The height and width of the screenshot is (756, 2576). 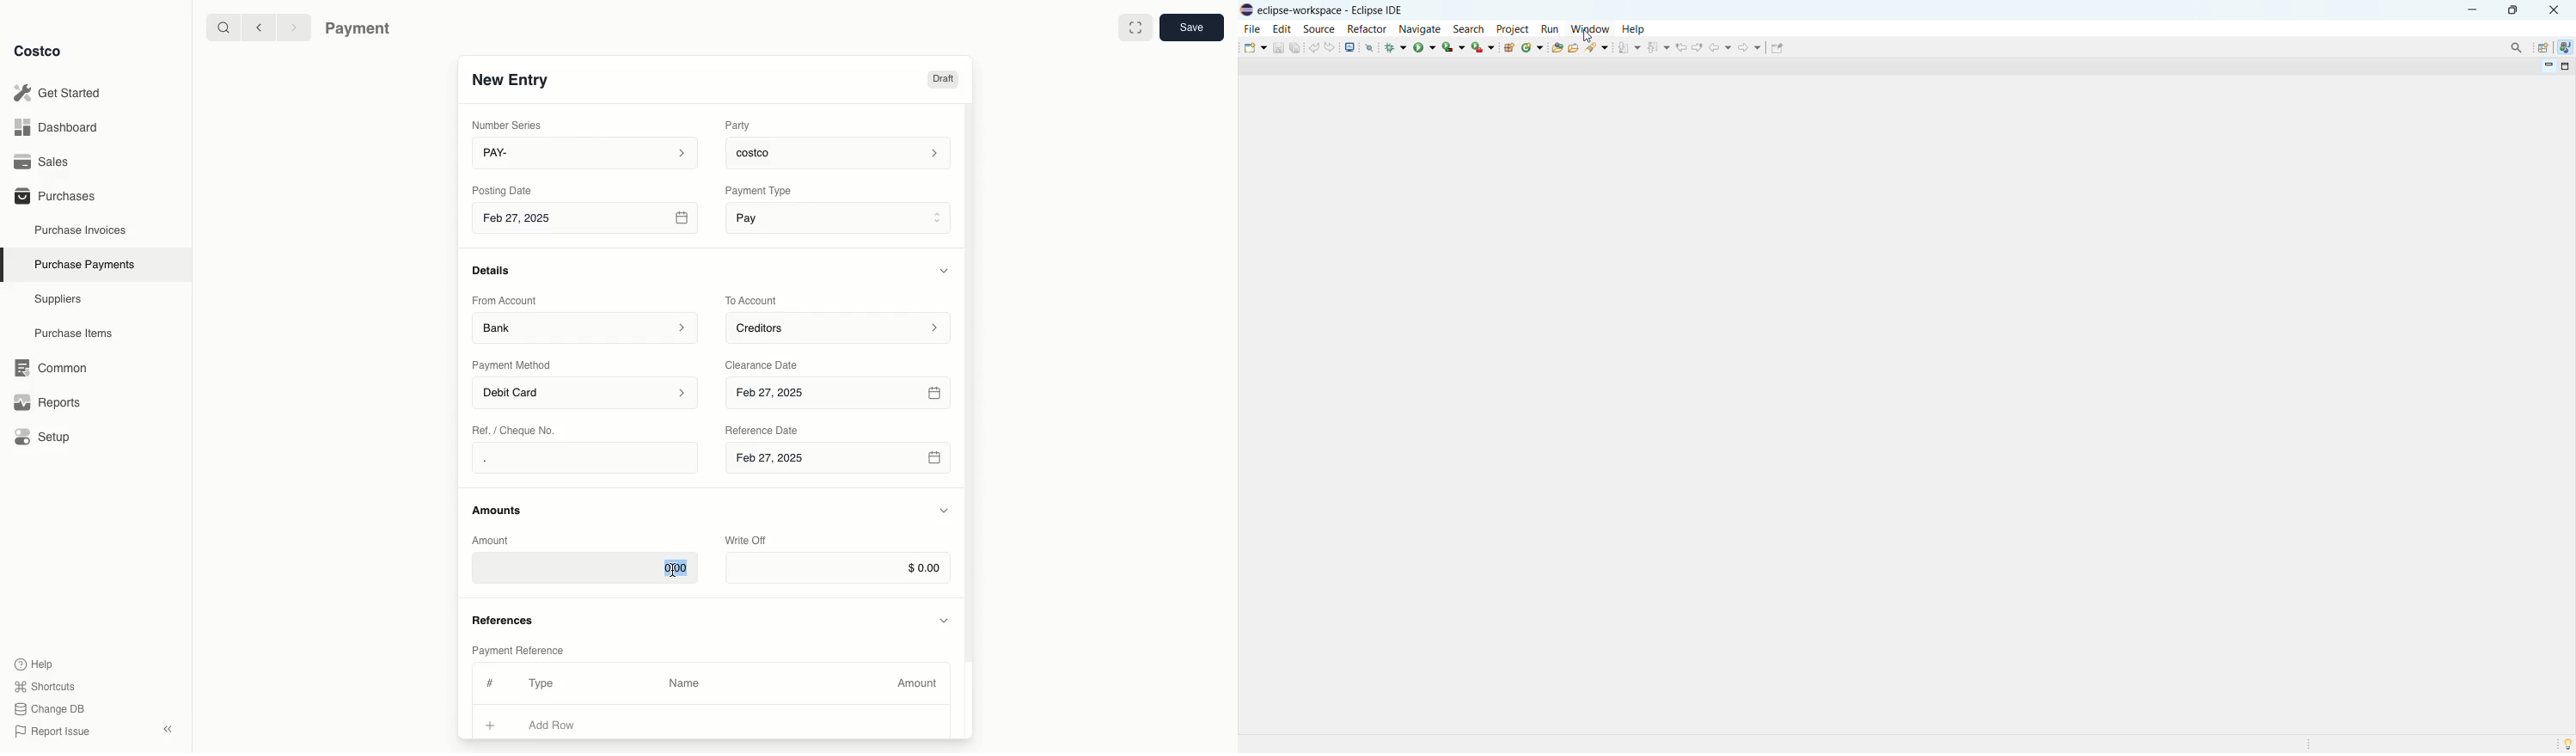 I want to click on ‘Payment Type, so click(x=757, y=190).